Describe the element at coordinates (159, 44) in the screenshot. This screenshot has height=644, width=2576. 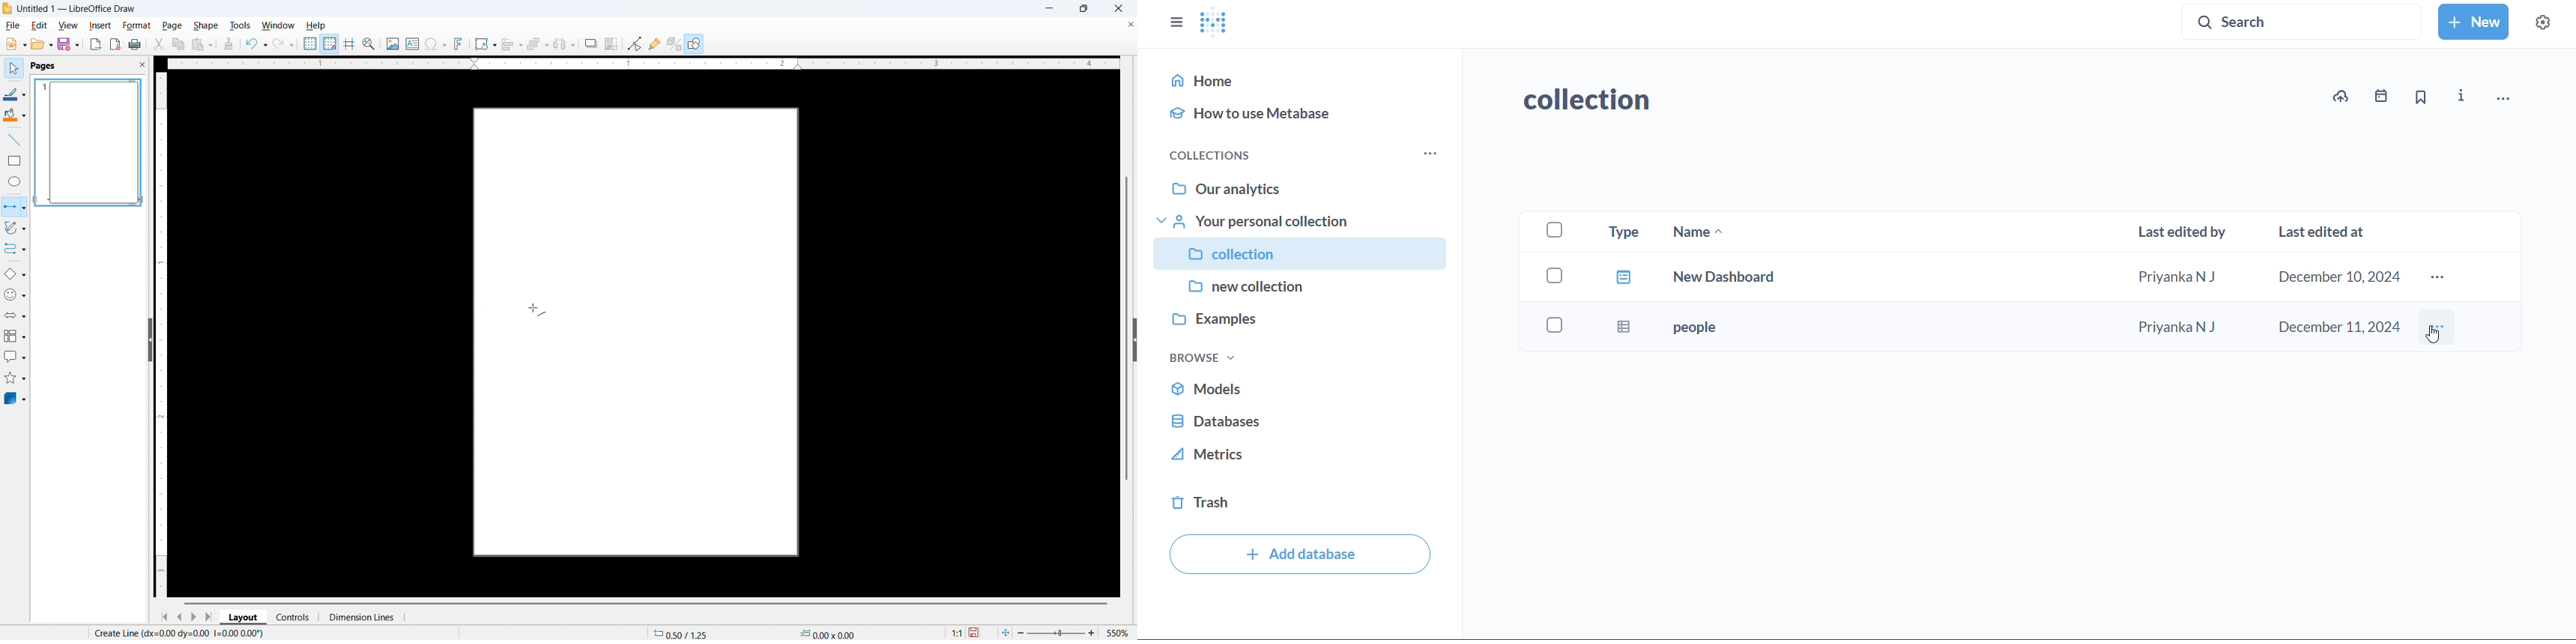
I see `Cut  ` at that location.